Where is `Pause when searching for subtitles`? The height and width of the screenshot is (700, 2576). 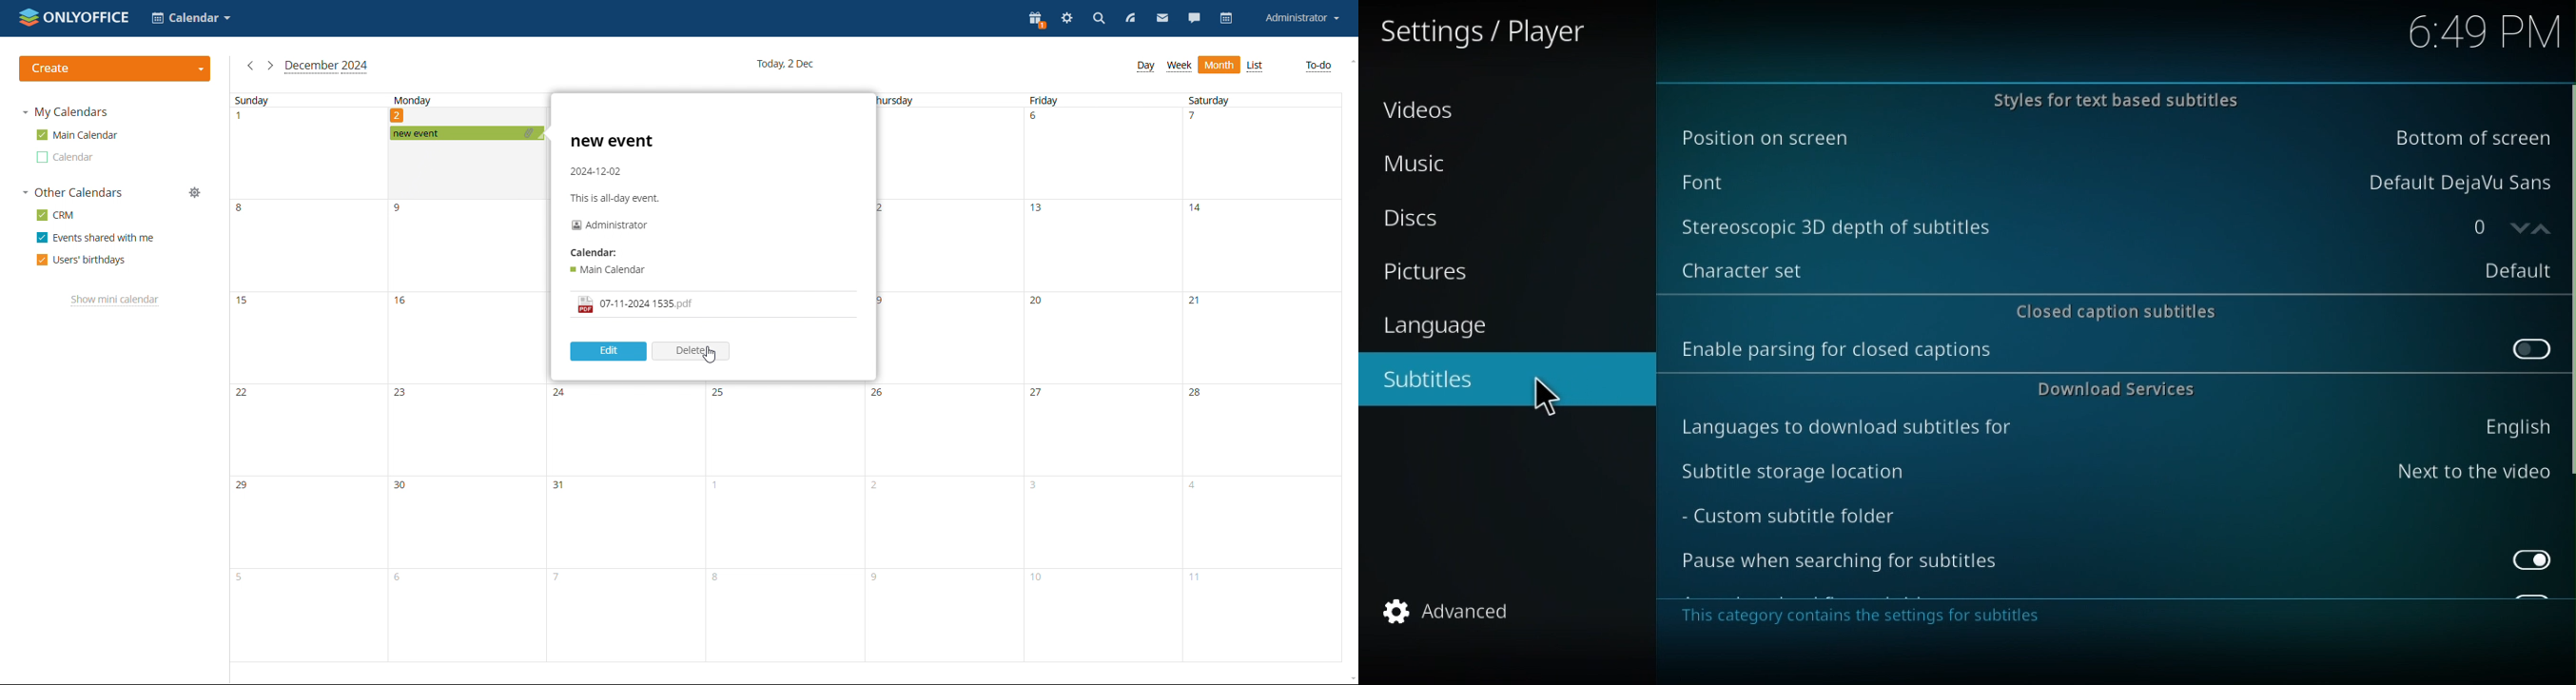 Pause when searching for subtitles is located at coordinates (2118, 565).